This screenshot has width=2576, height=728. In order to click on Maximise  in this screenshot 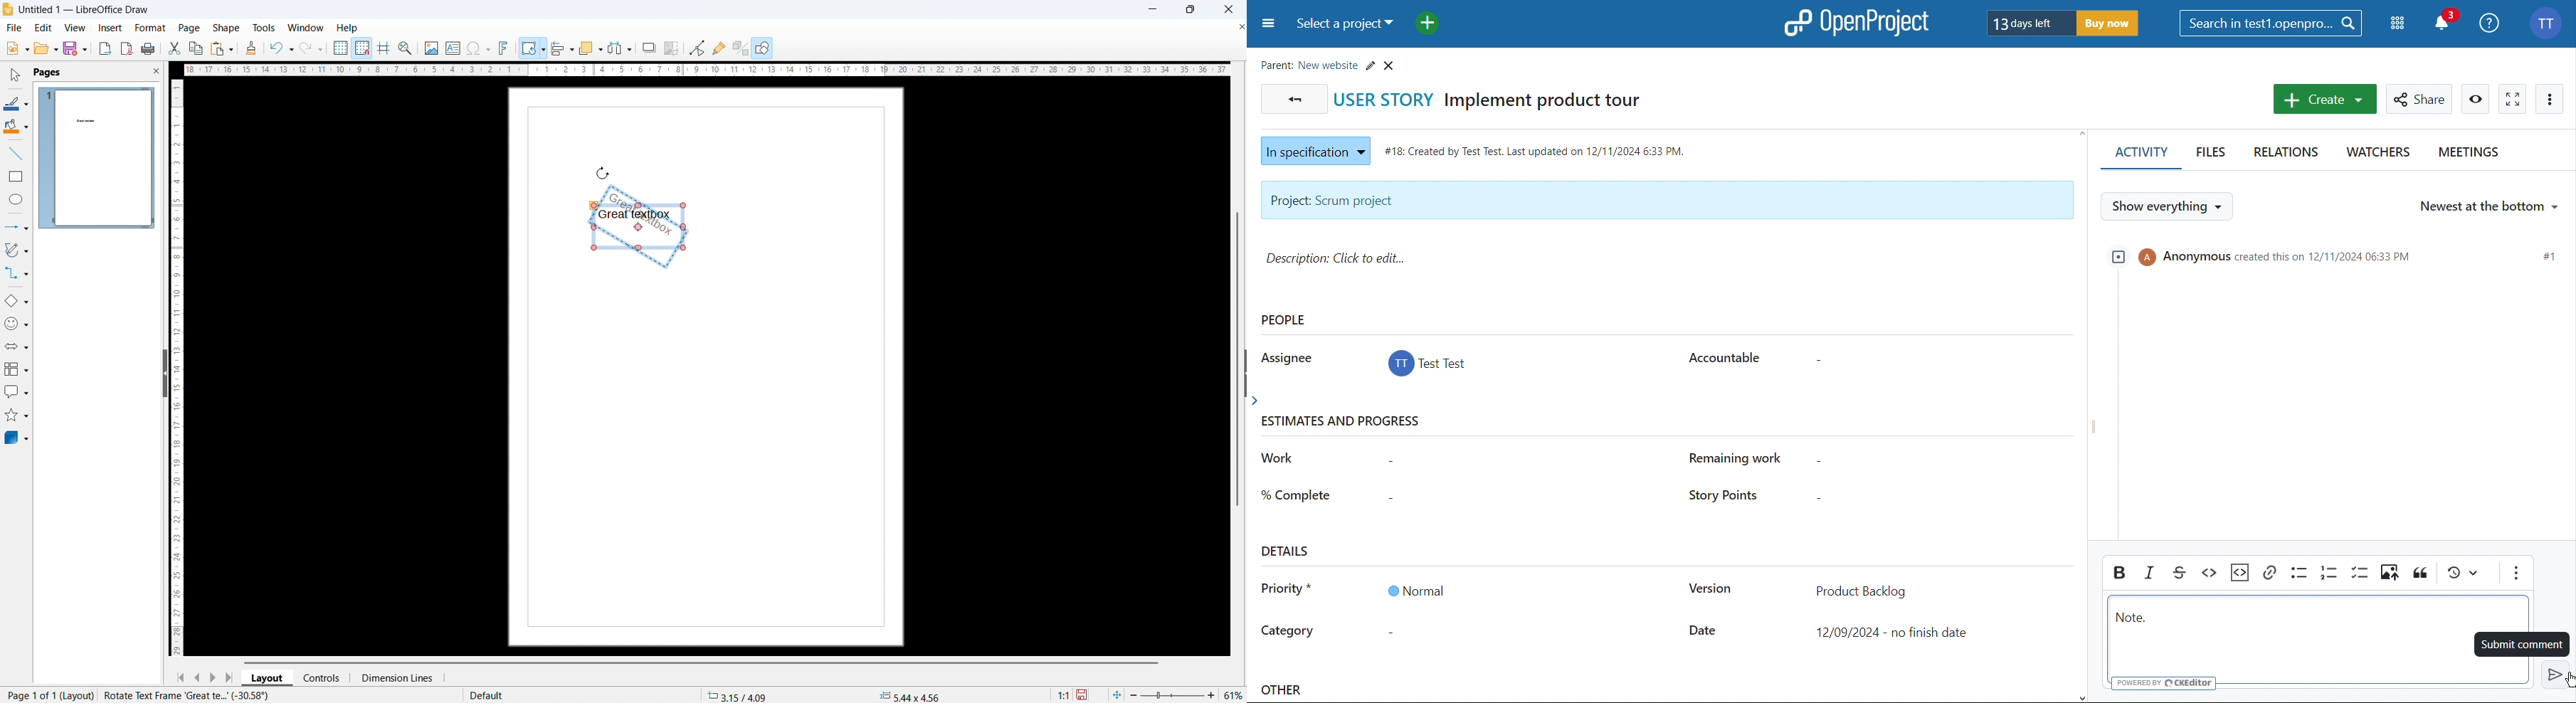, I will do `click(1189, 10)`.